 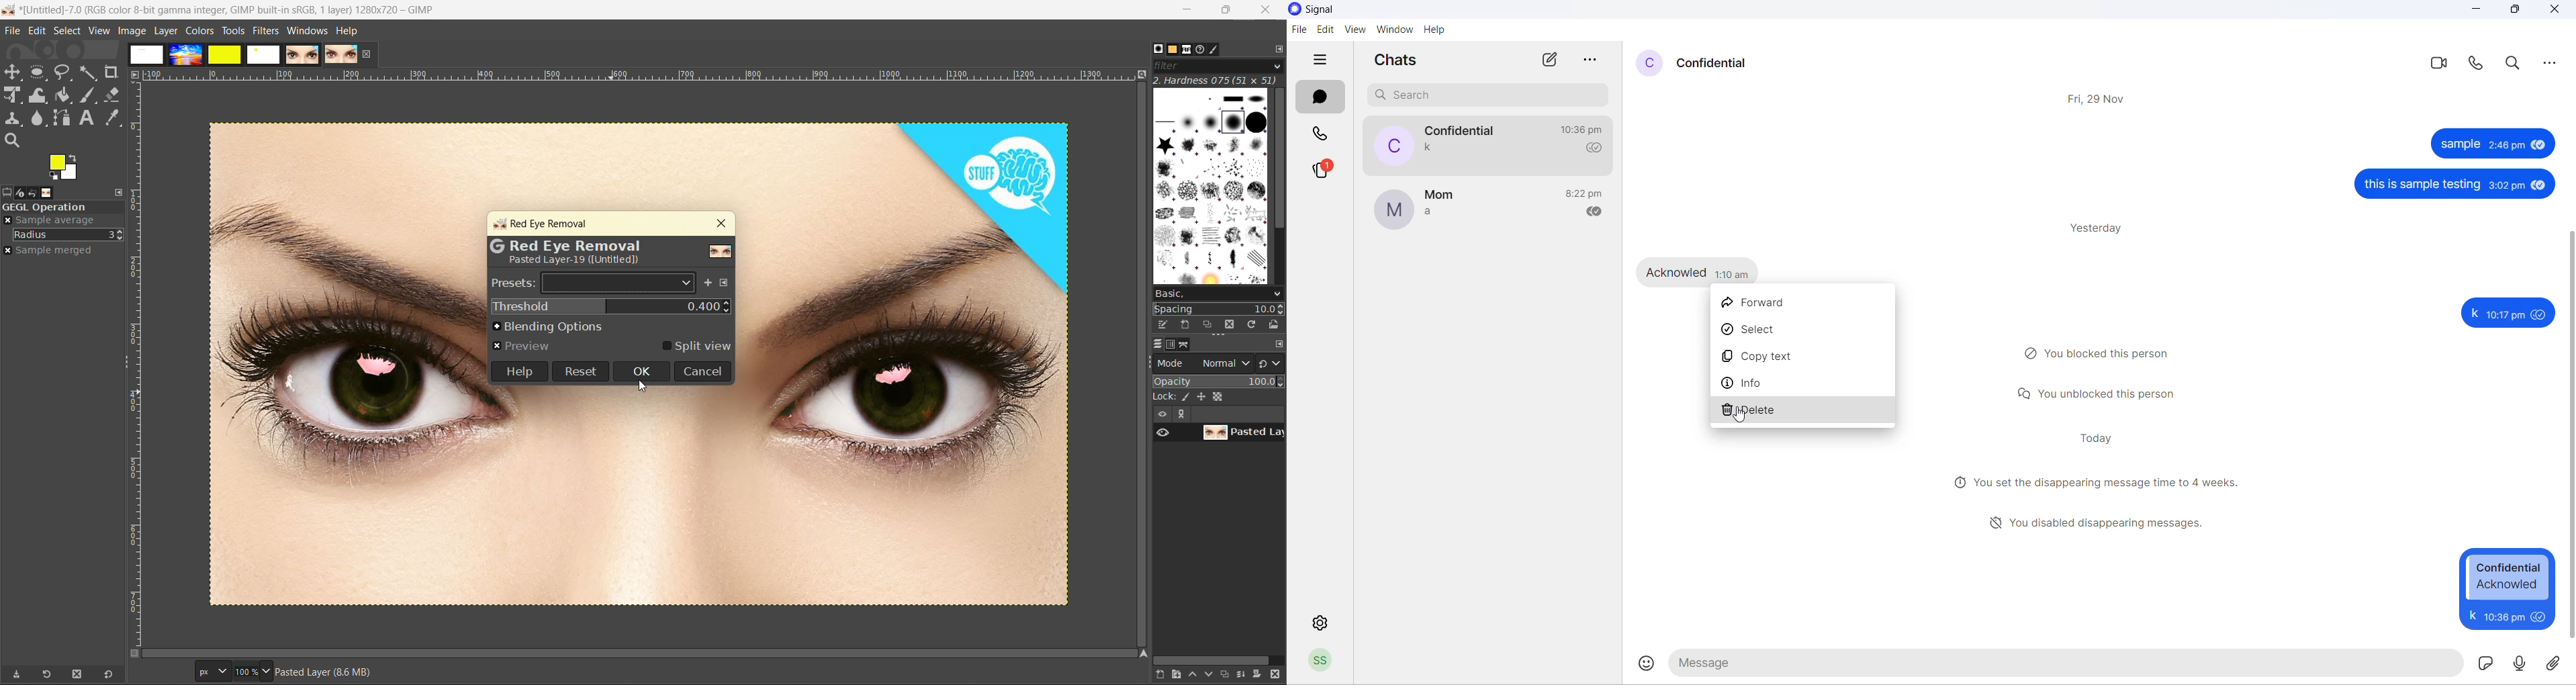 I want to click on seen, so click(x=2540, y=314).